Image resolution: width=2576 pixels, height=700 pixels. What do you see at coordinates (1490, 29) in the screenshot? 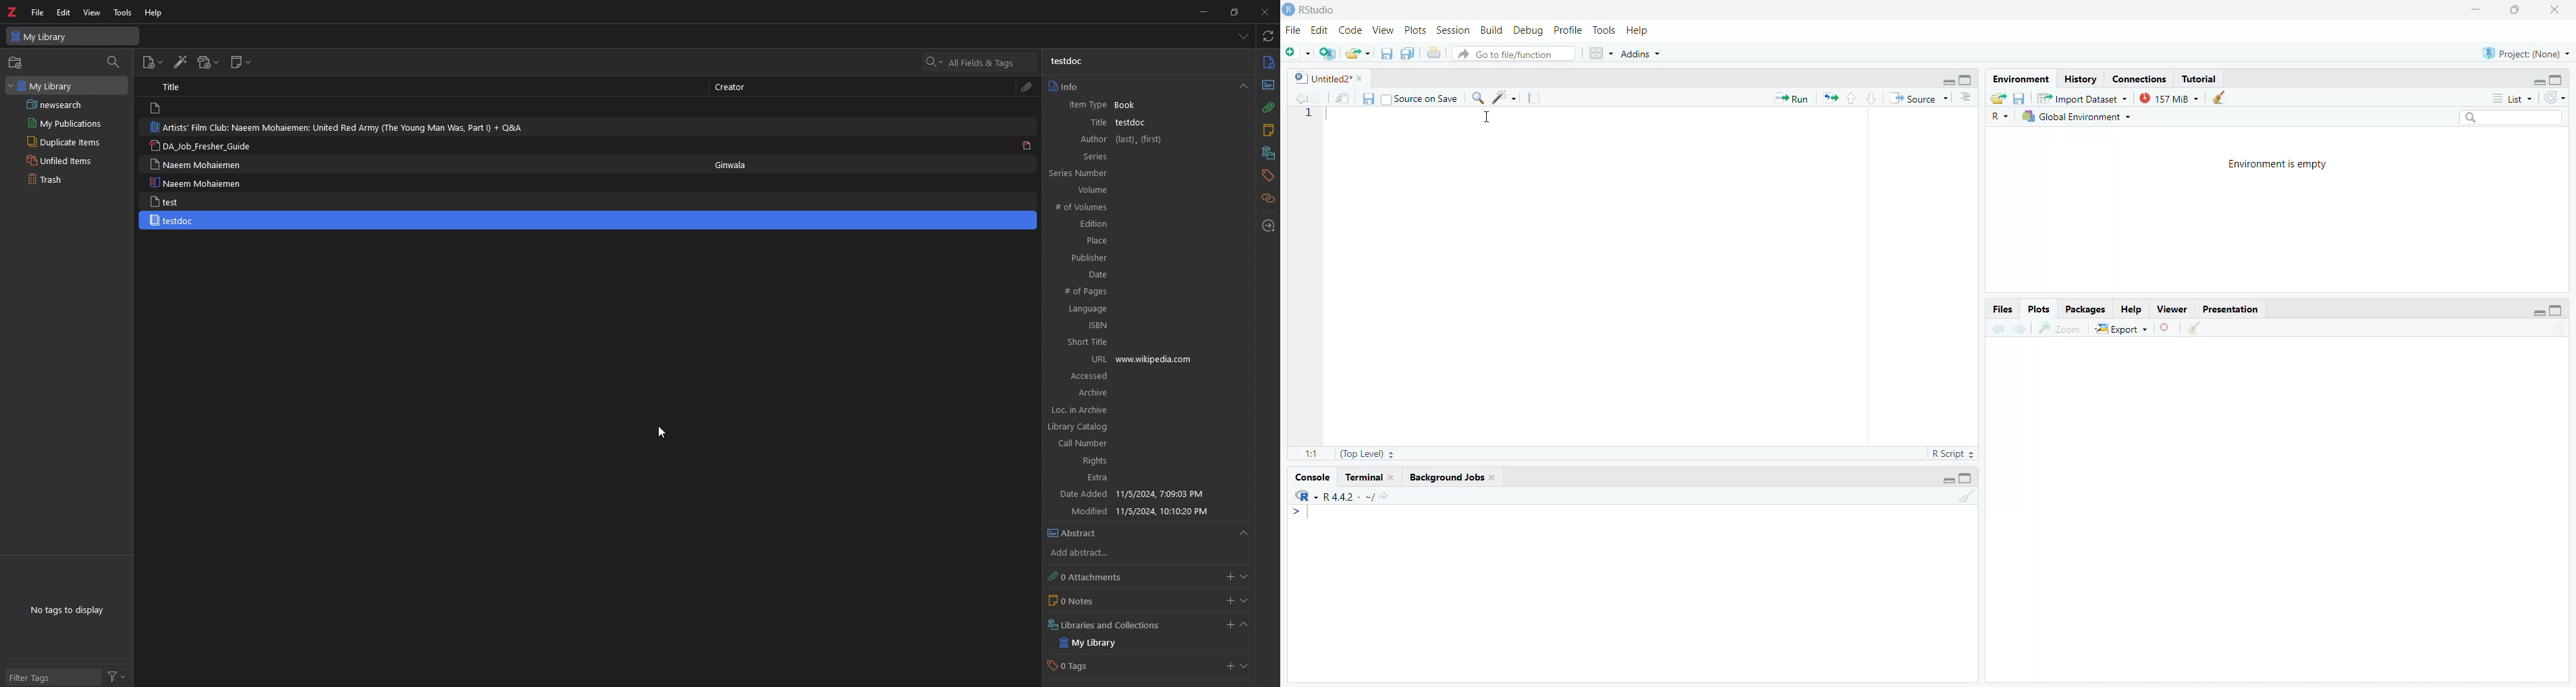
I see `Build` at bounding box center [1490, 29].